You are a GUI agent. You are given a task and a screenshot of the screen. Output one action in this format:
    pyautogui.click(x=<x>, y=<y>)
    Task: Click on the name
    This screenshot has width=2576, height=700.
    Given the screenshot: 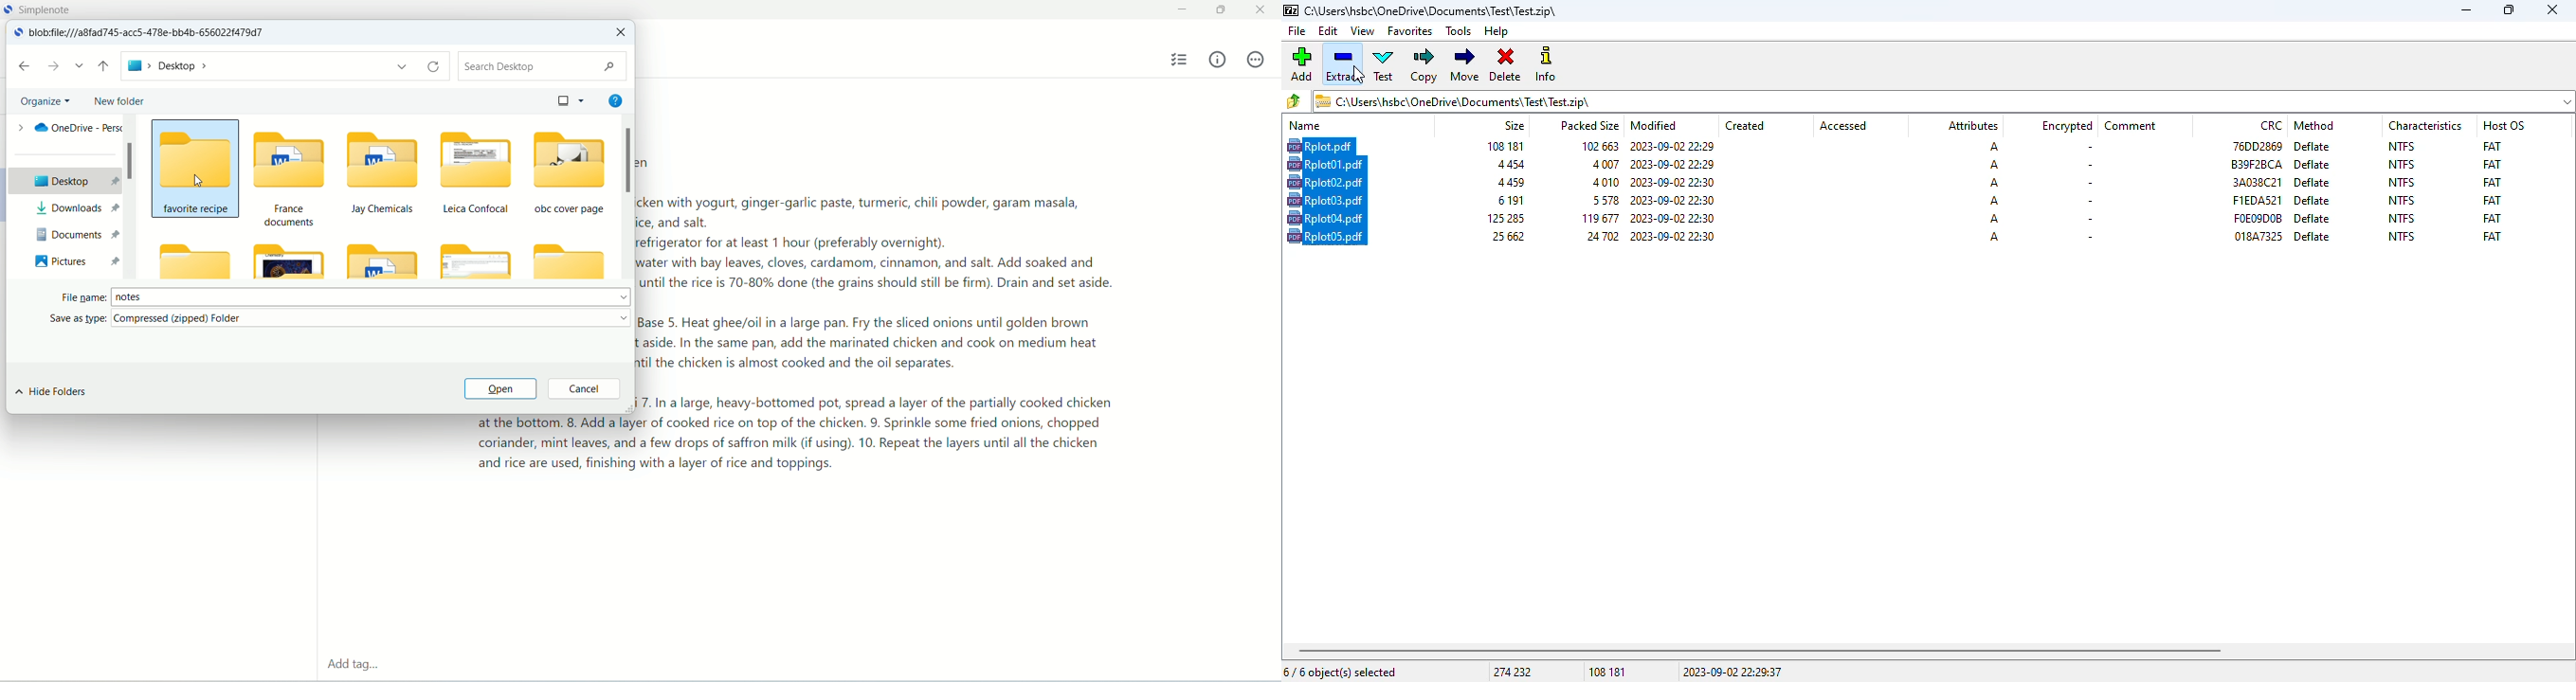 What is the action you would take?
    pyautogui.click(x=1305, y=126)
    